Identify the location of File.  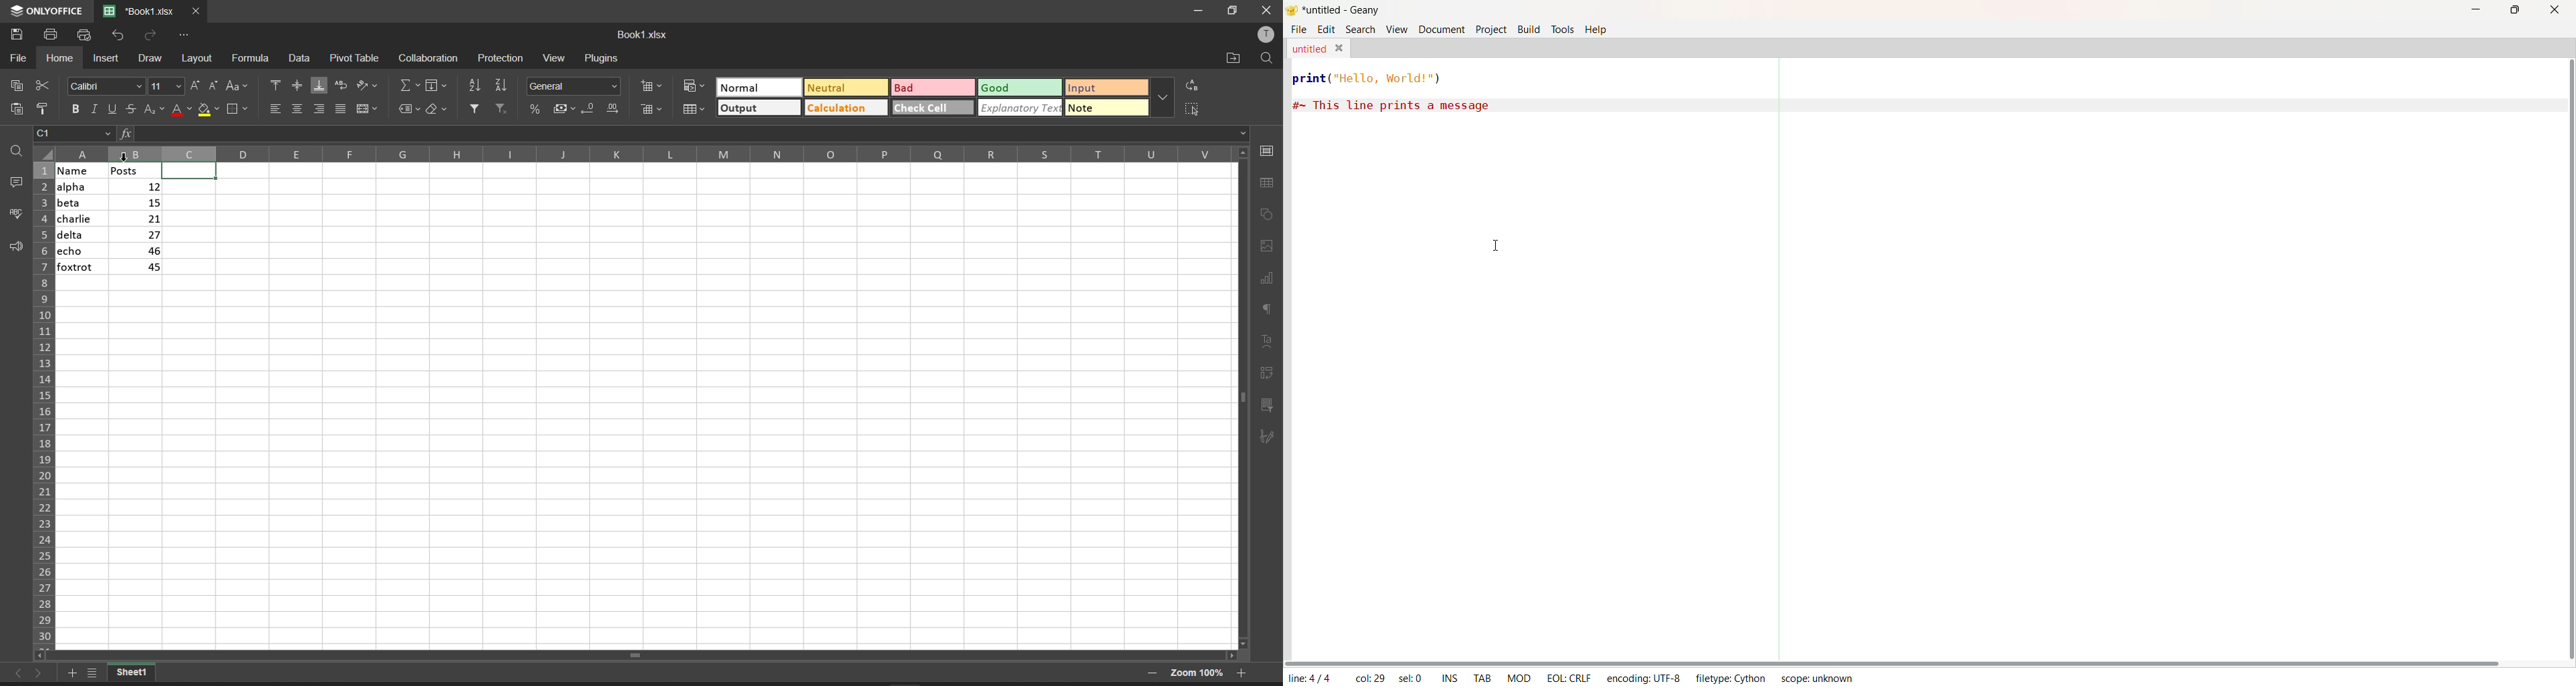
(1296, 30).